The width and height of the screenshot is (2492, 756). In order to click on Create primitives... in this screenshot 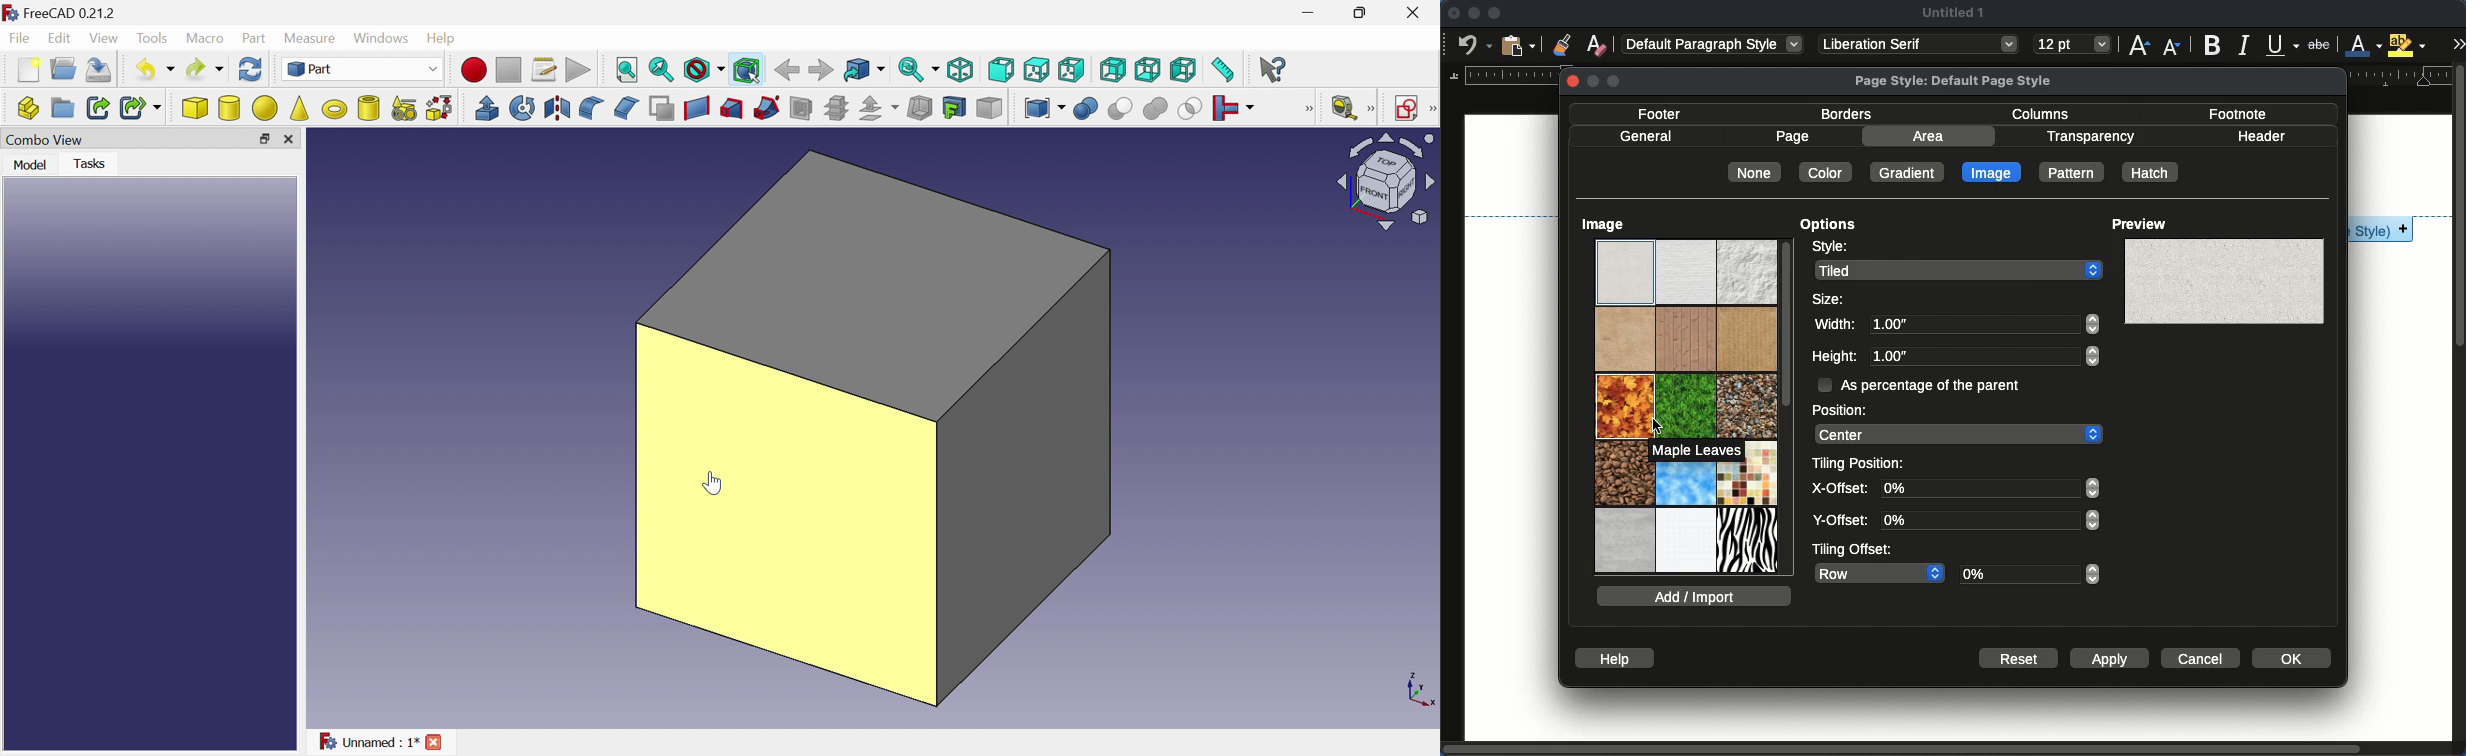, I will do `click(404, 109)`.